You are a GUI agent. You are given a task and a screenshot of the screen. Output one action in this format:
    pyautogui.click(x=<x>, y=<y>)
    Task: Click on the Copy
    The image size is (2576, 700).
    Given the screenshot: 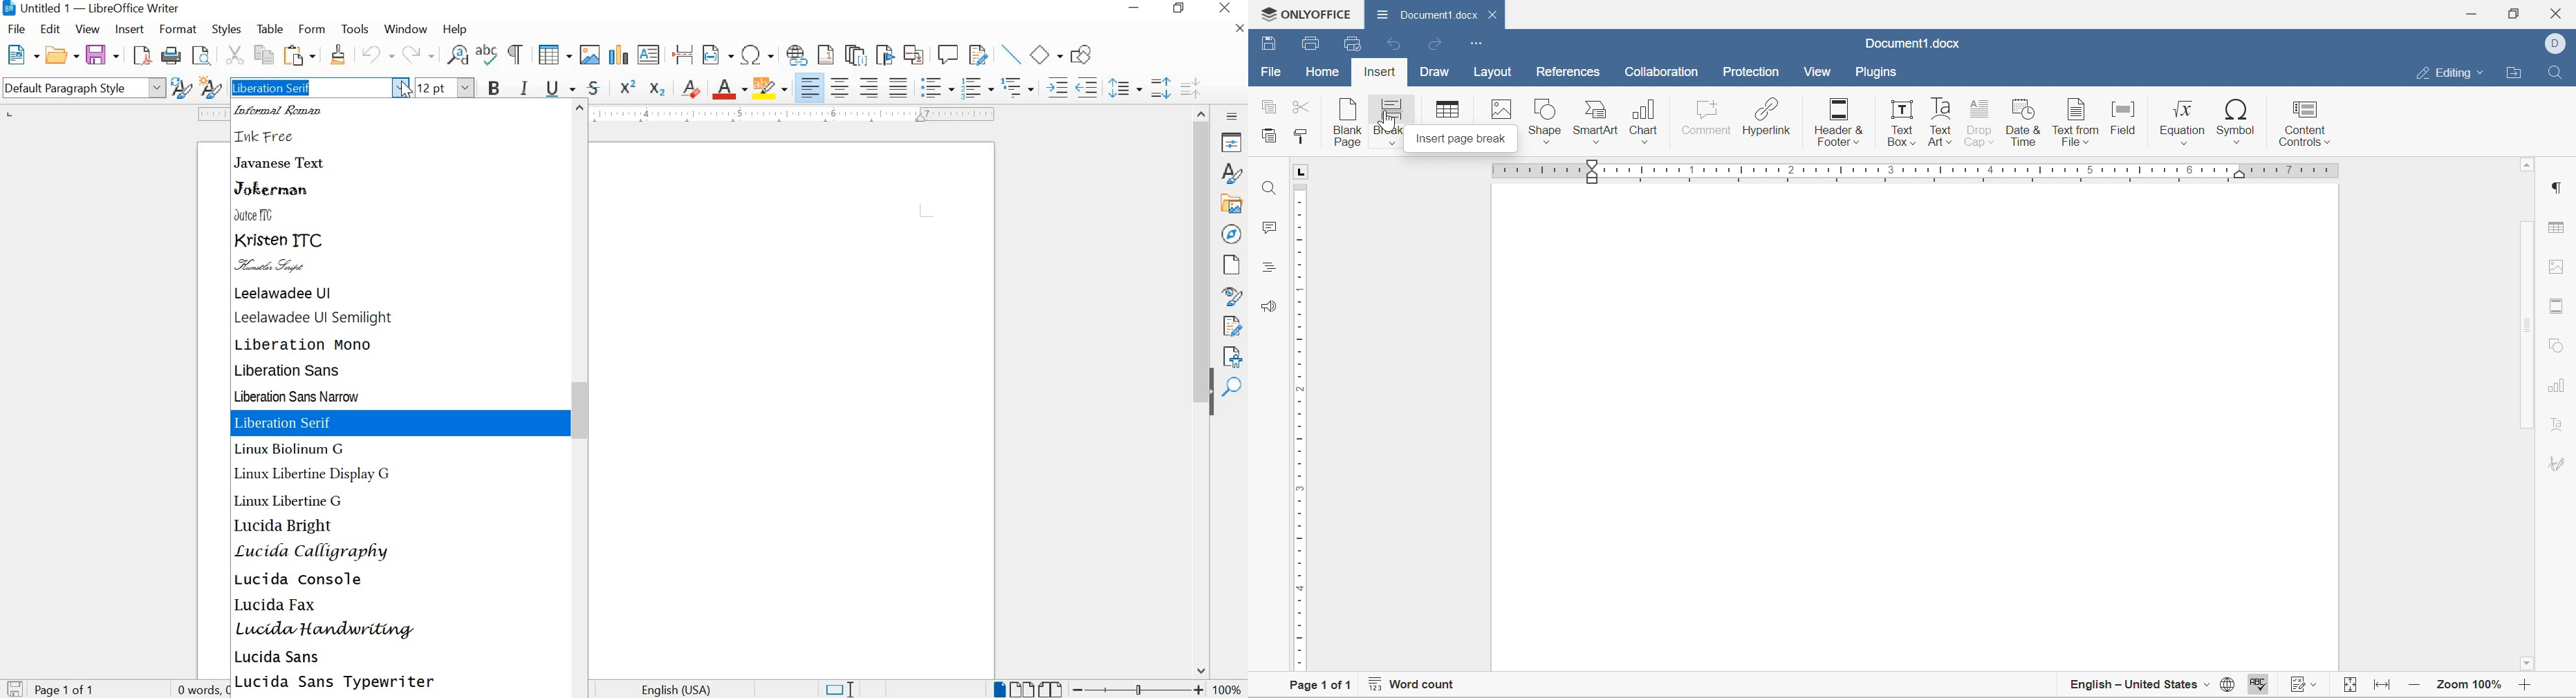 What is the action you would take?
    pyautogui.click(x=1268, y=105)
    